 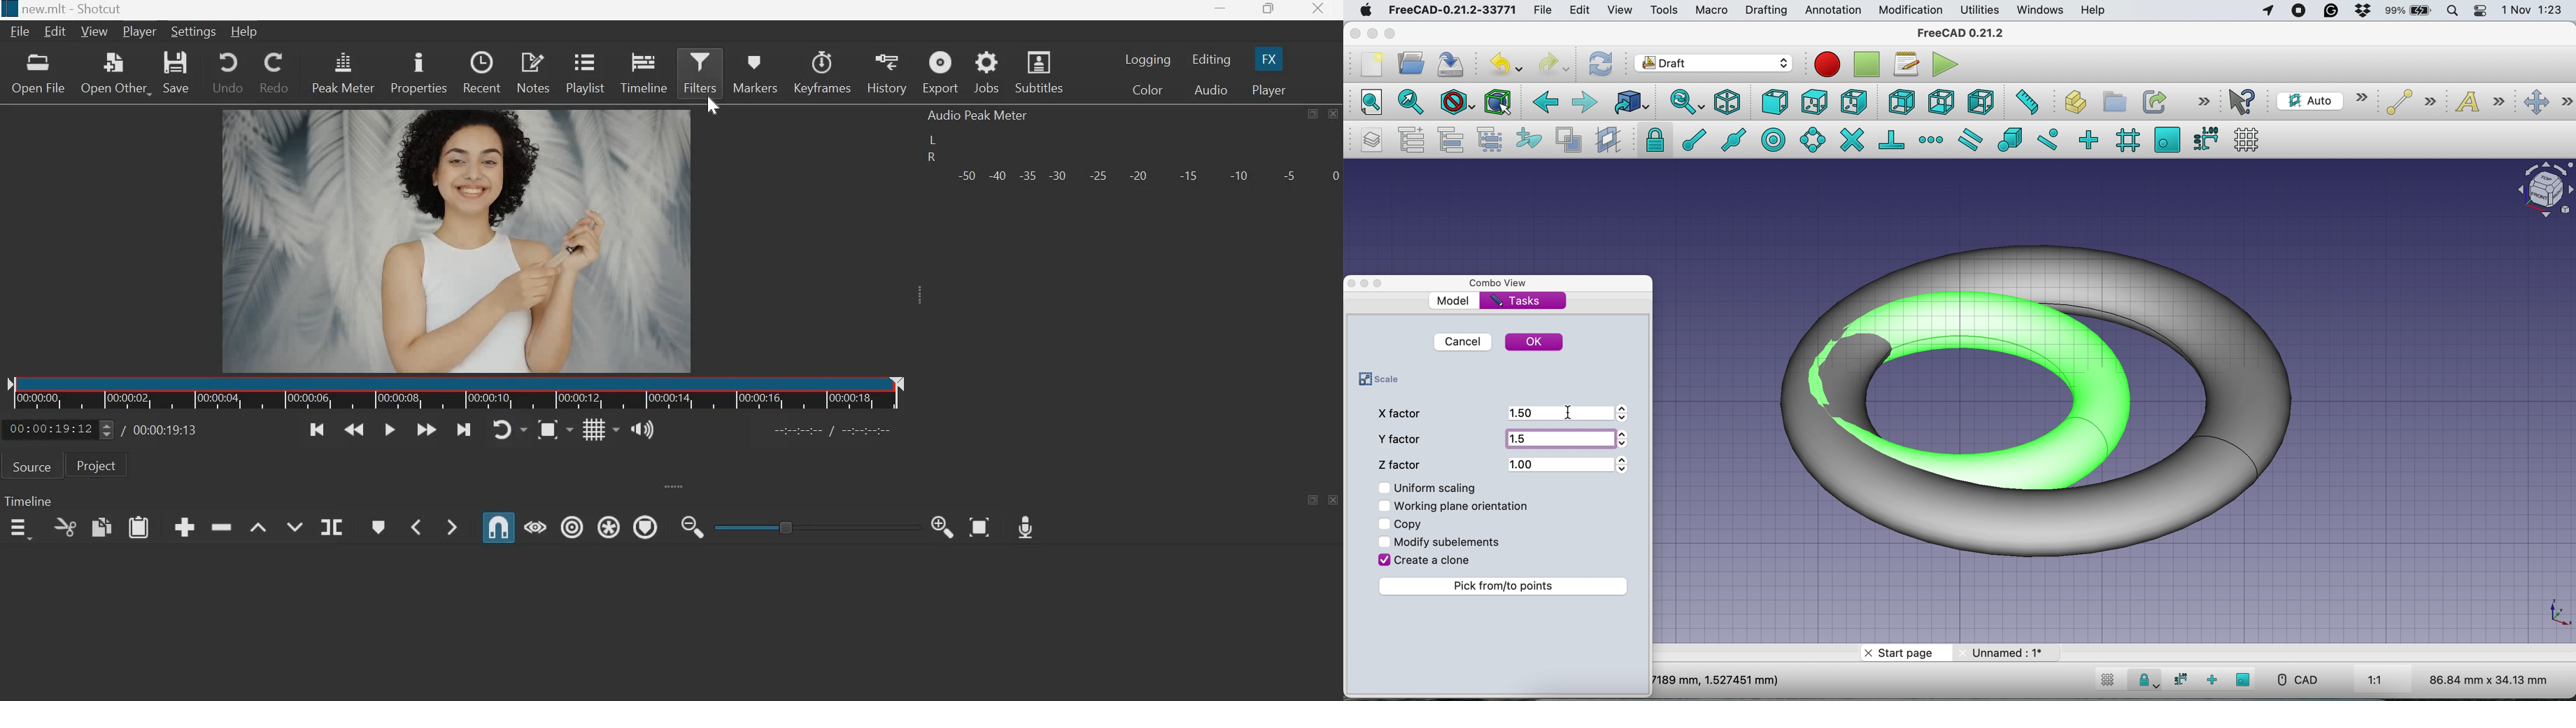 I want to click on Snap, so click(x=498, y=527).